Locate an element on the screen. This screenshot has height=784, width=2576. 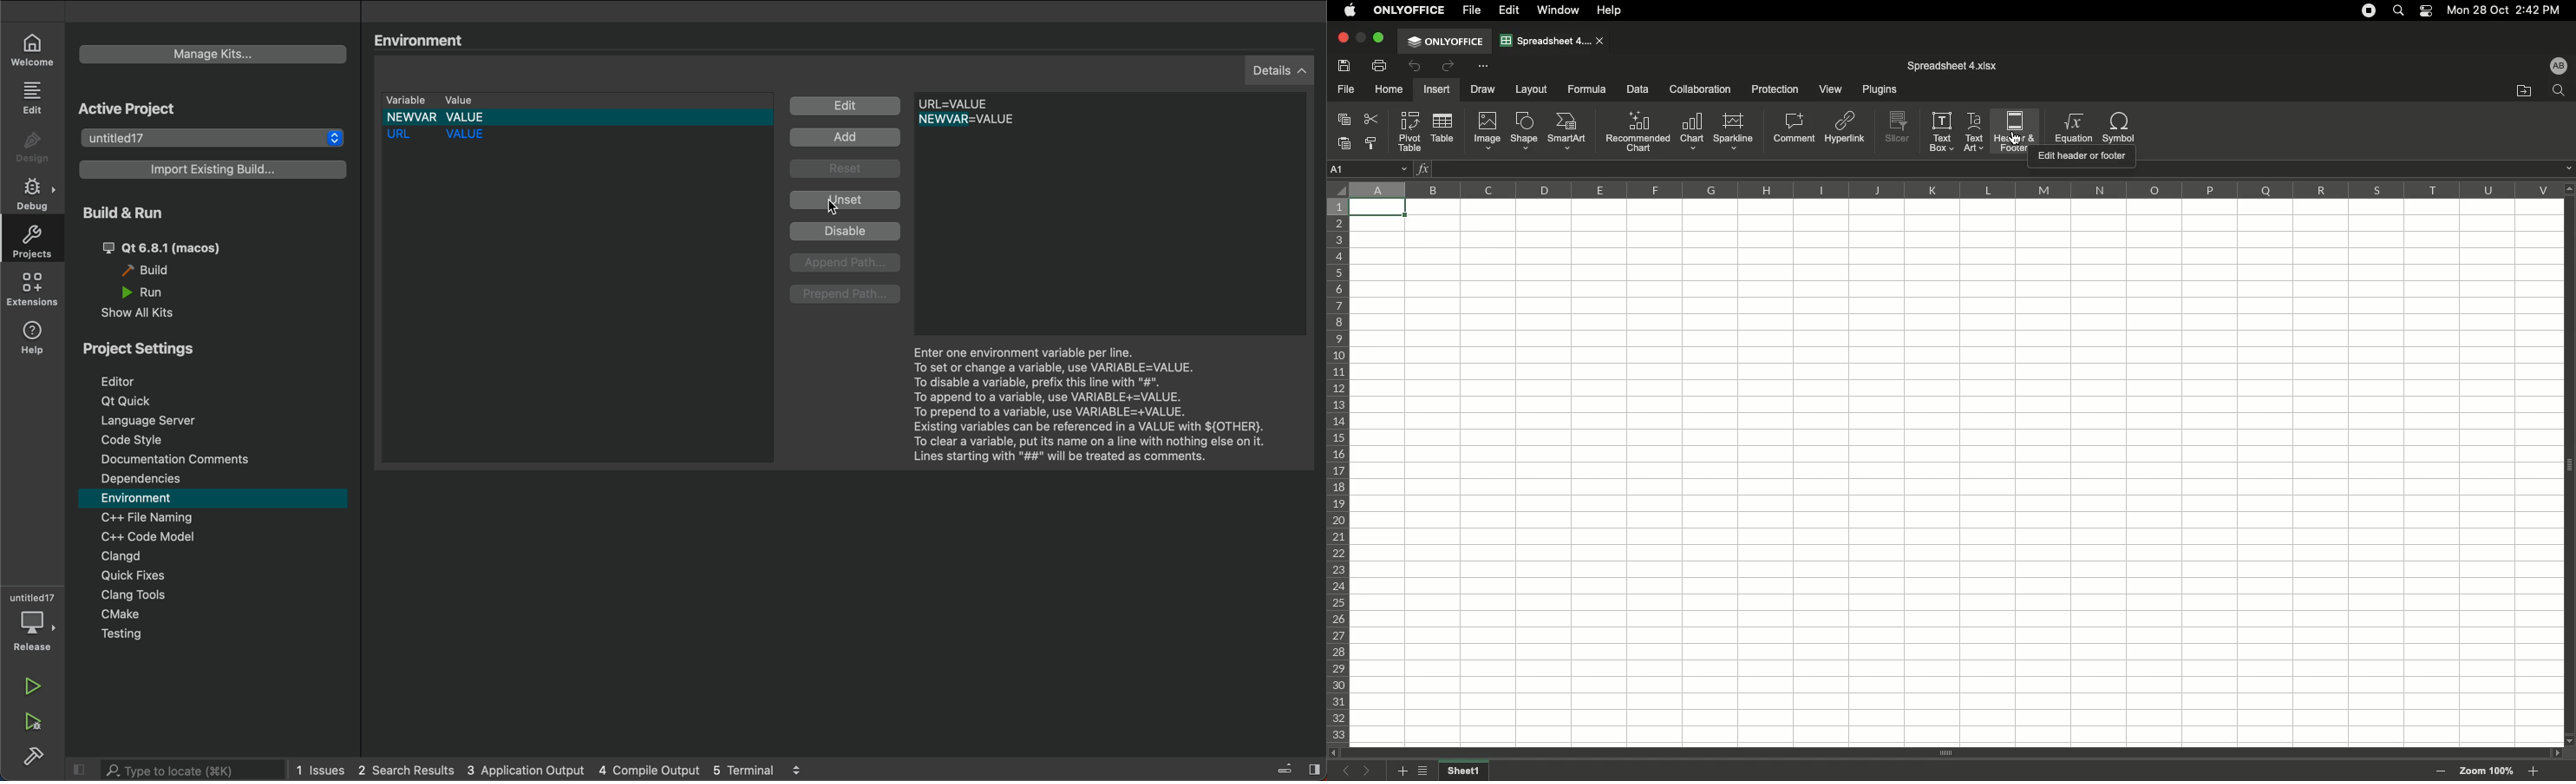
minimize is located at coordinates (1361, 37).